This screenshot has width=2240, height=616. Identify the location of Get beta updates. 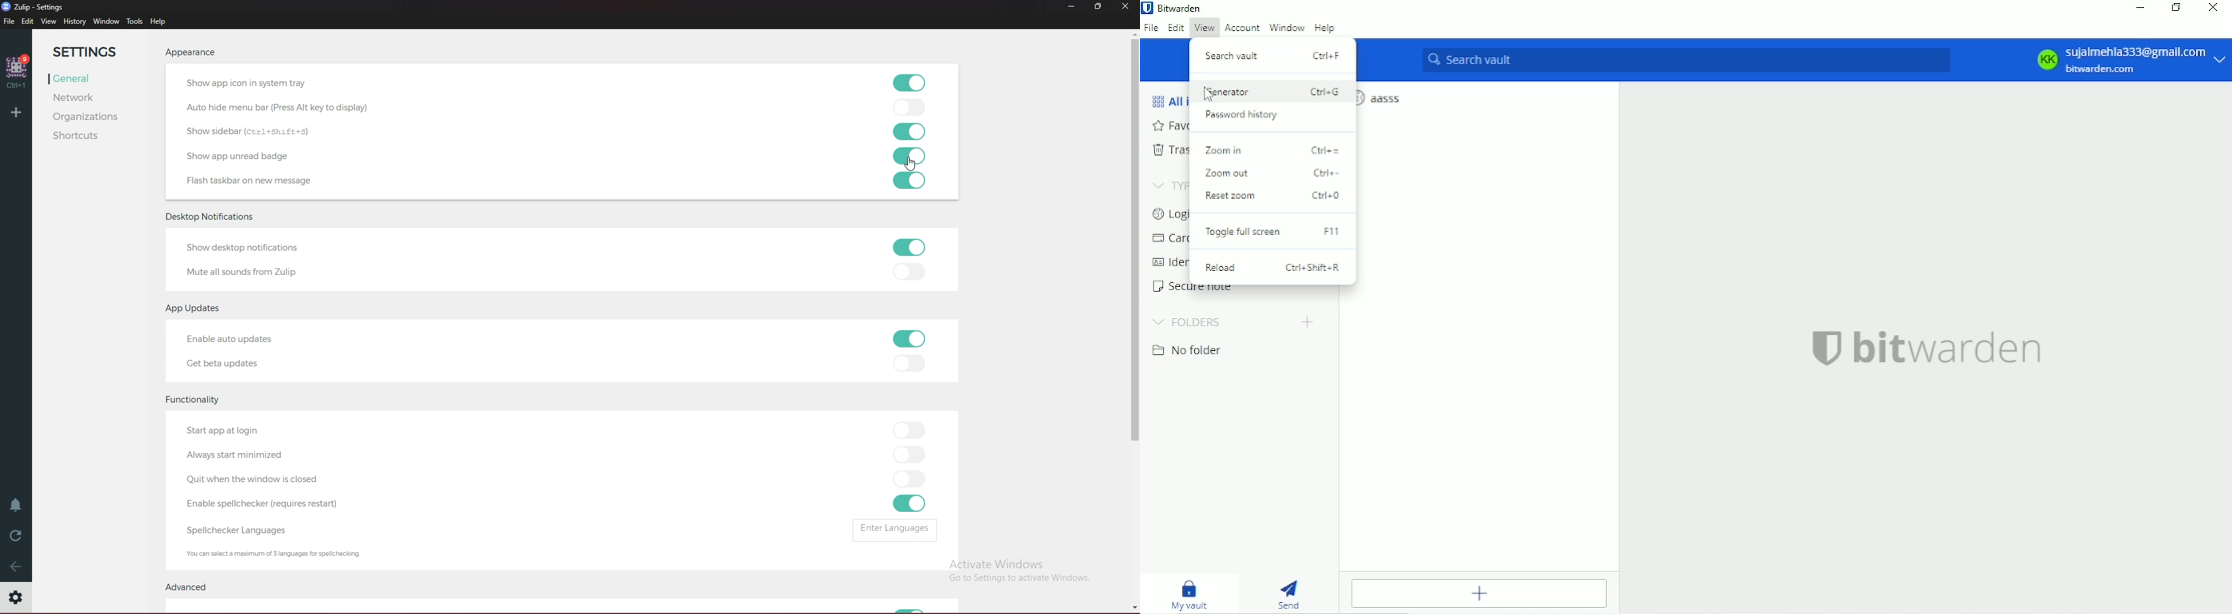
(224, 365).